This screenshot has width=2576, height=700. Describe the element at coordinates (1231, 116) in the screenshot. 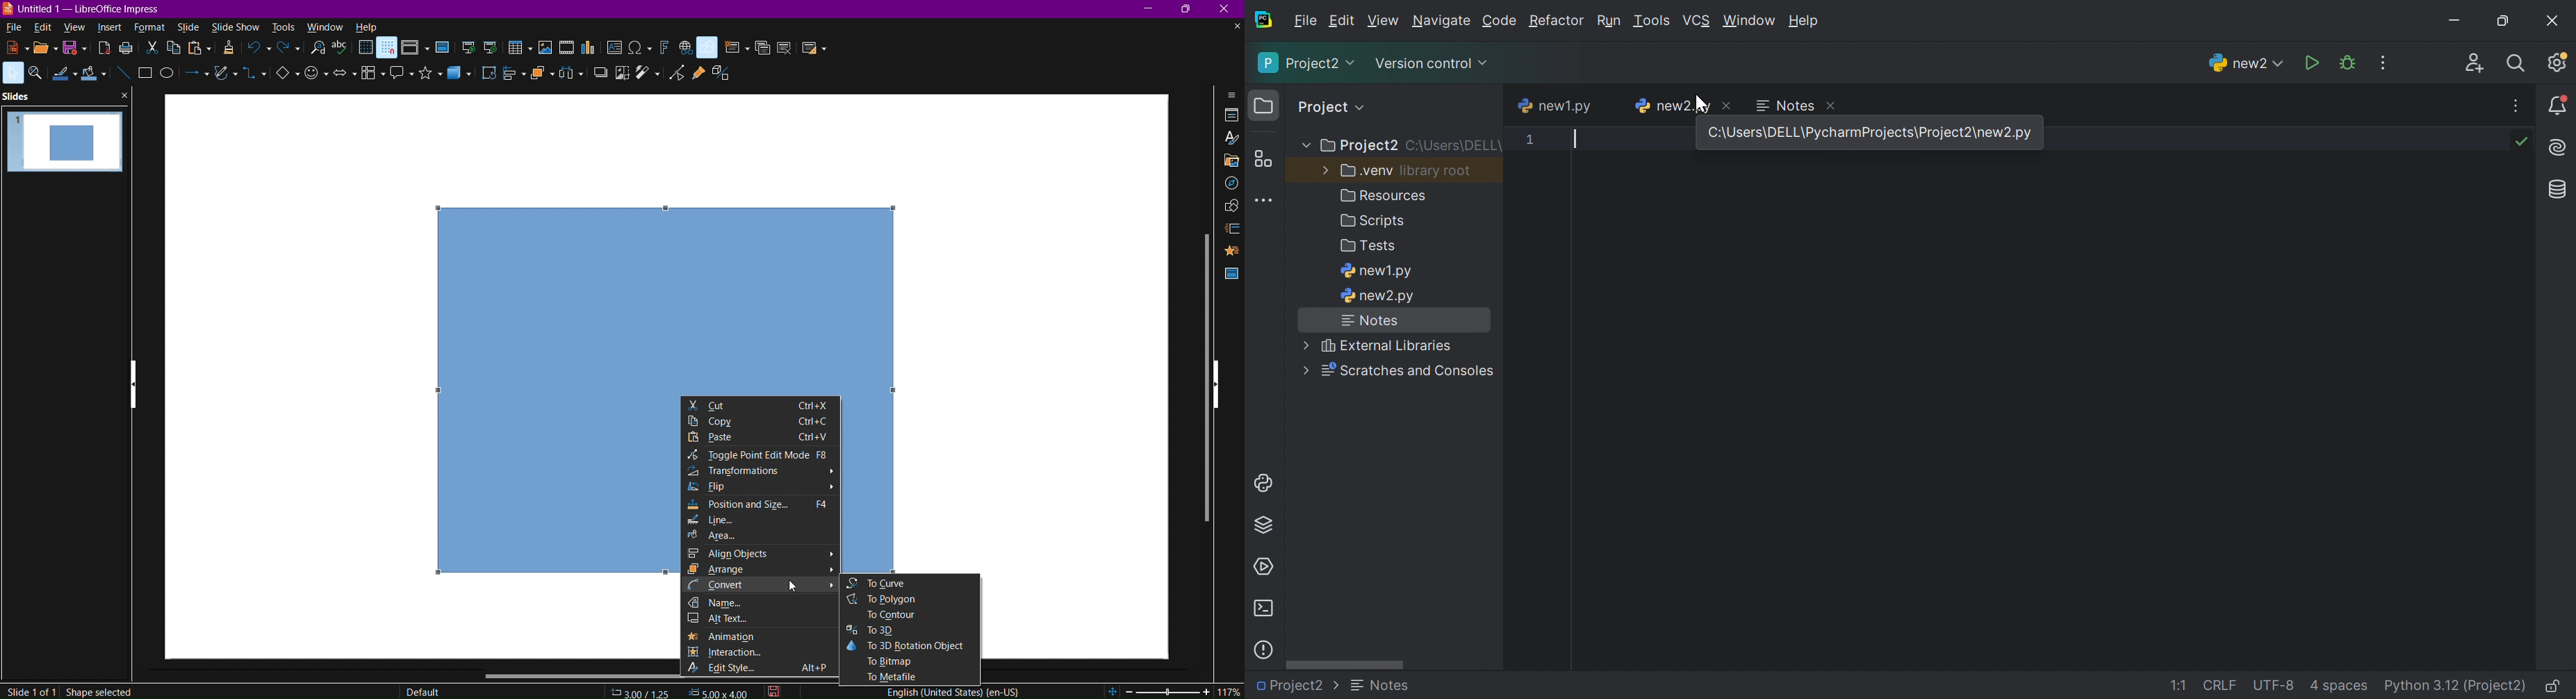

I see `Properties` at that location.